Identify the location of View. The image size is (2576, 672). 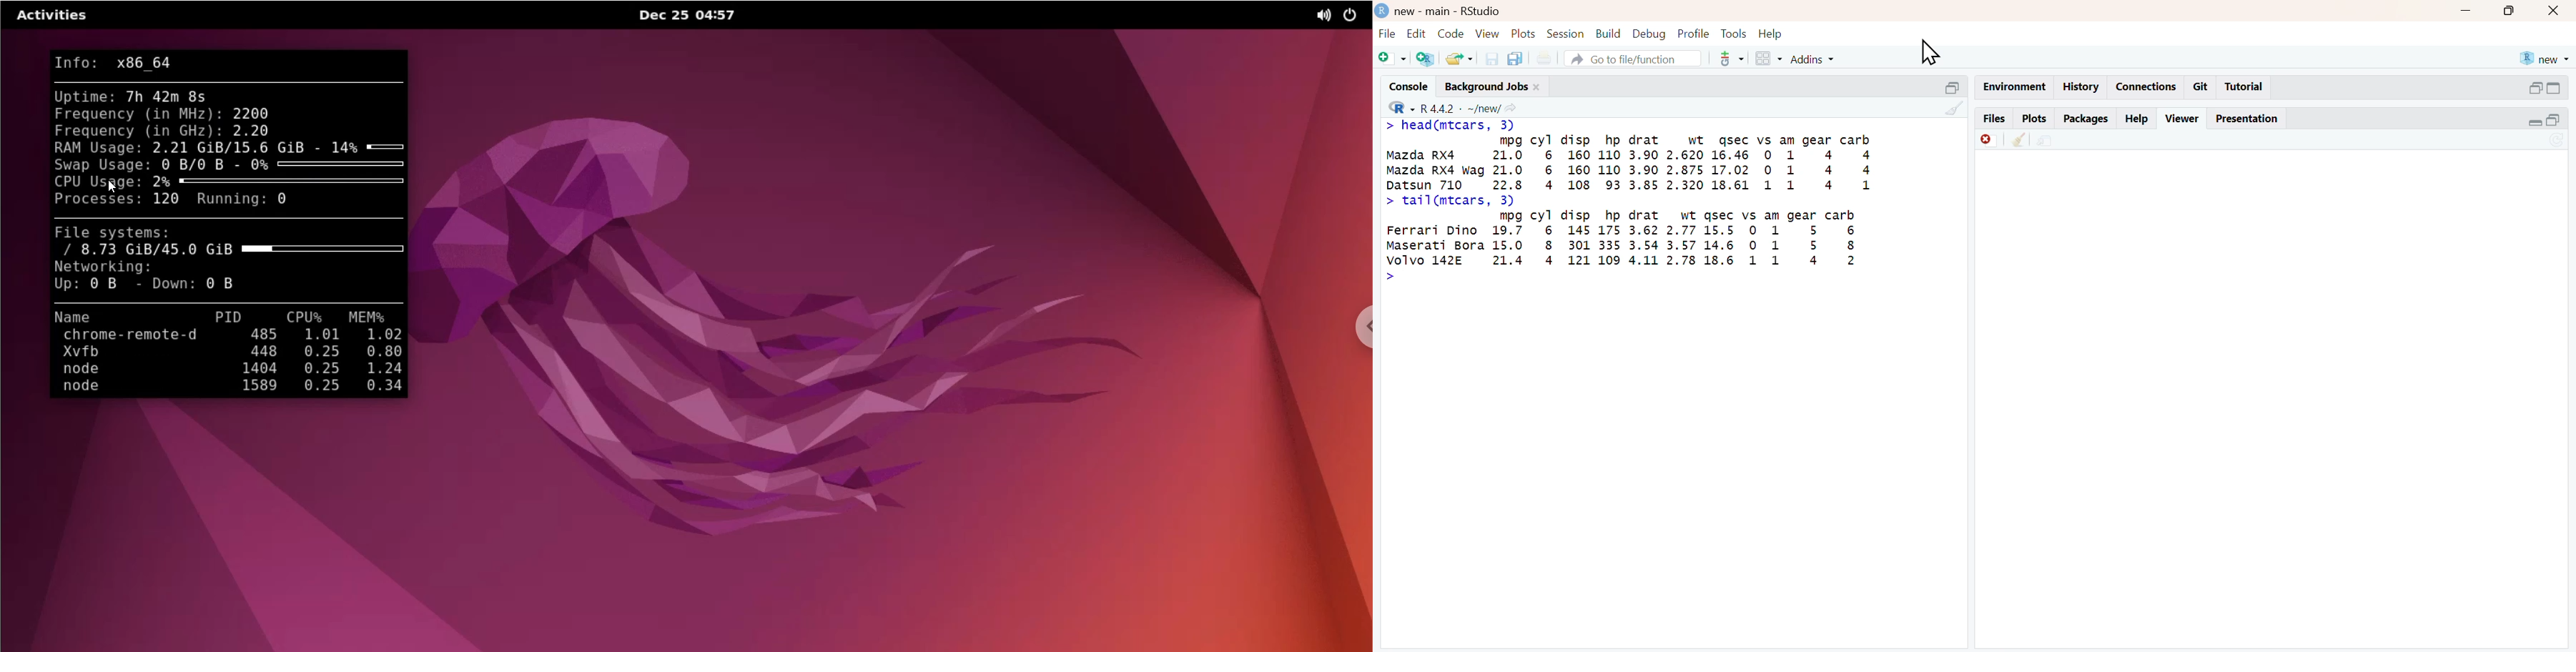
(1487, 33).